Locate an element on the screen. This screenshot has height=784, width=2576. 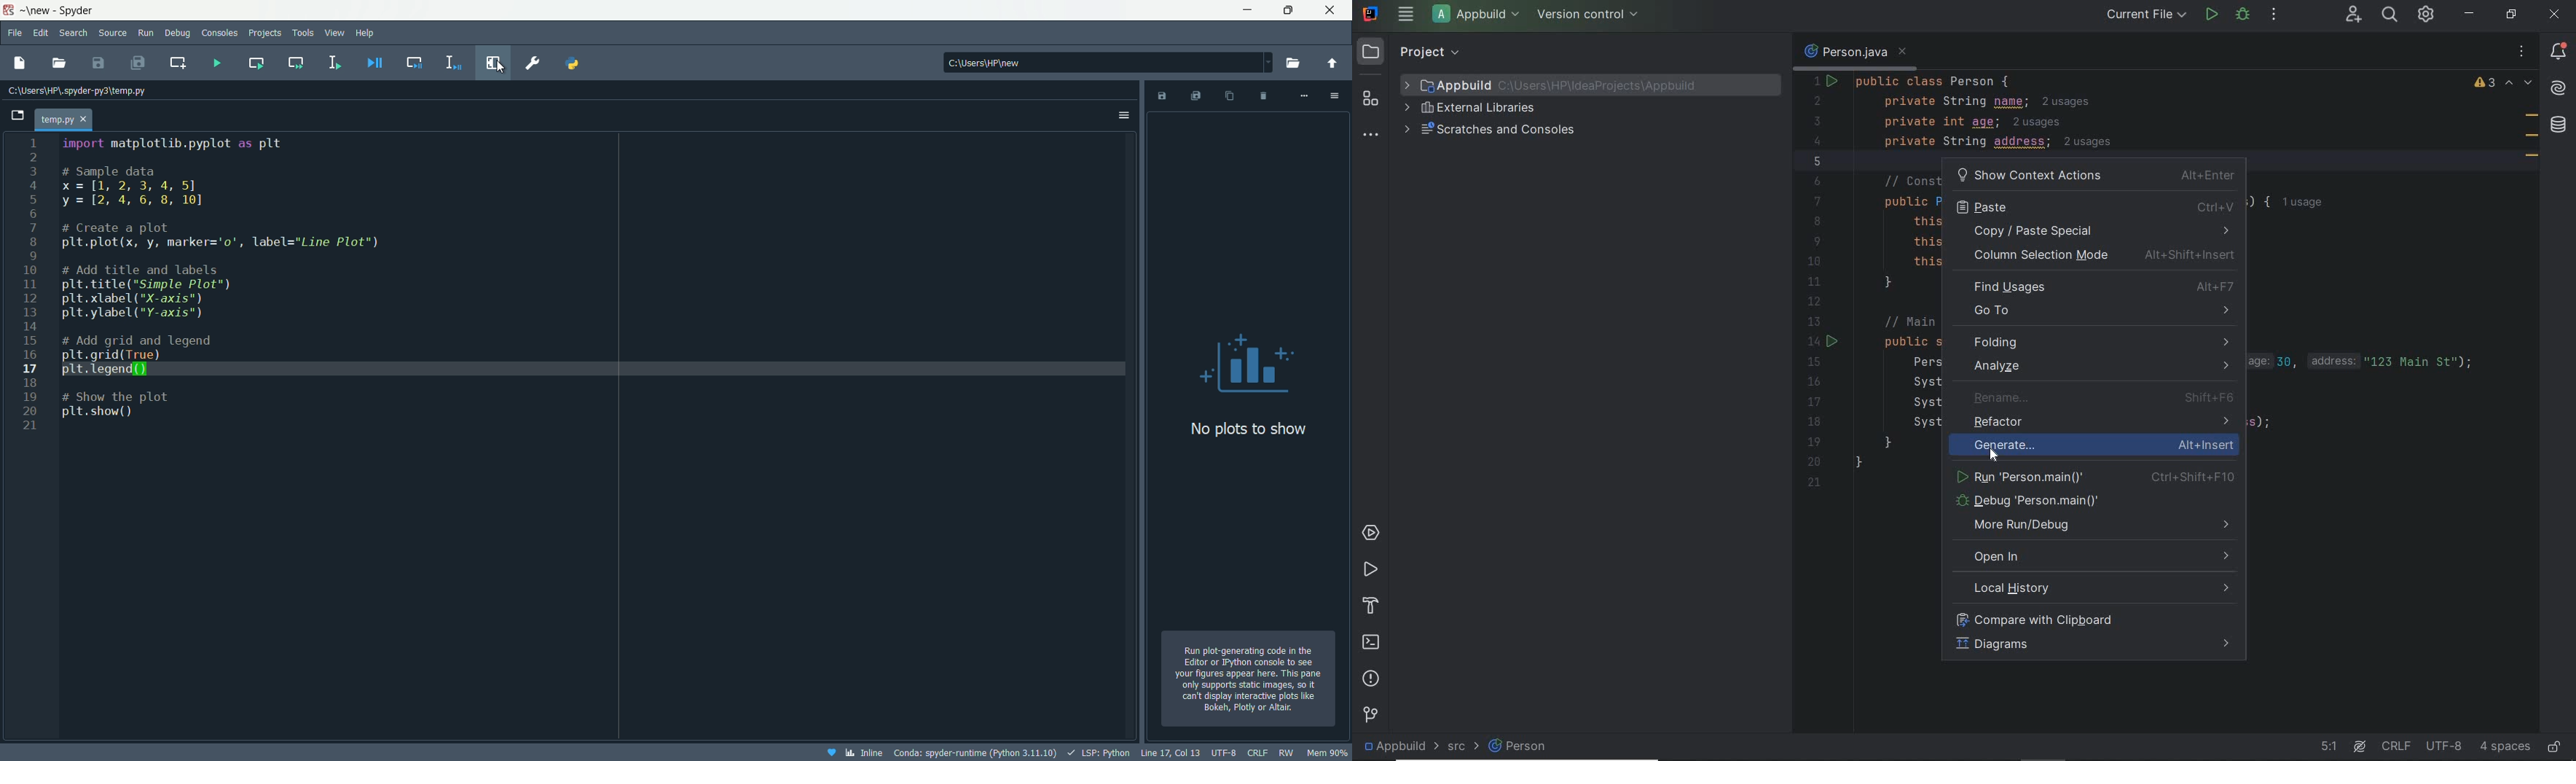
run selection is located at coordinates (335, 61).